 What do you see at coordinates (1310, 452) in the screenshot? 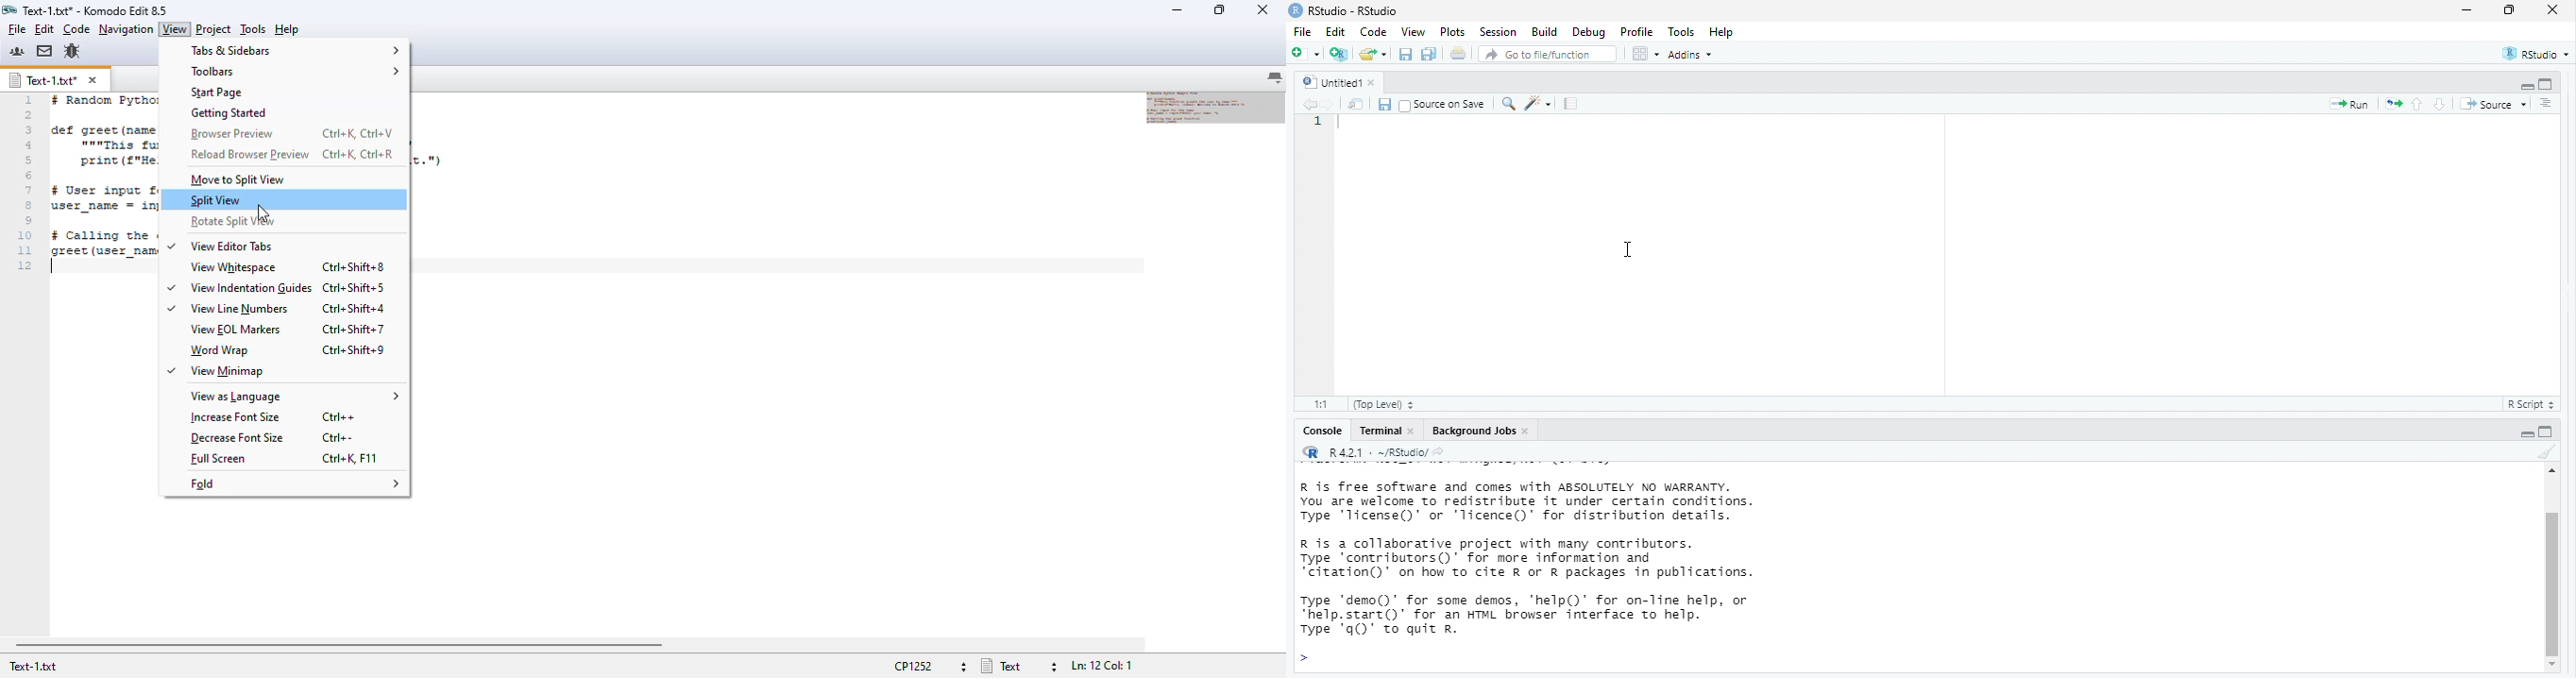
I see `R logo` at bounding box center [1310, 452].